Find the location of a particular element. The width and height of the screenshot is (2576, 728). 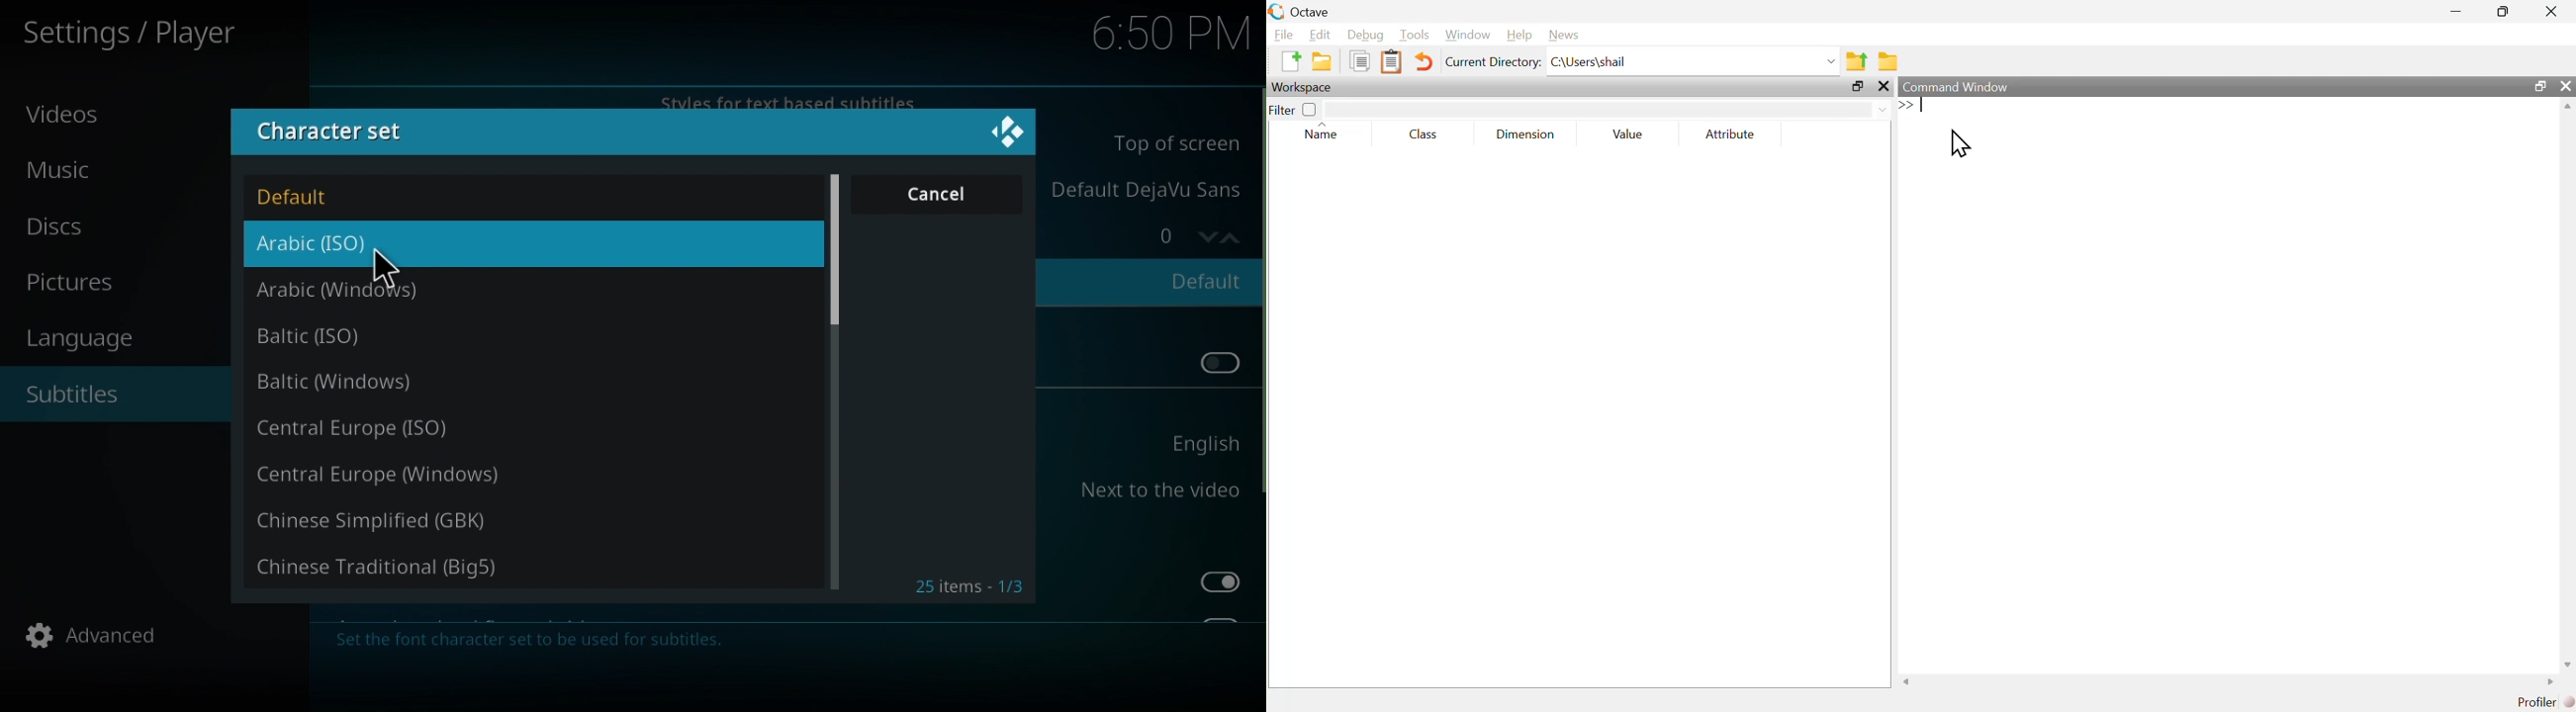

Subtilte is located at coordinates (74, 396).